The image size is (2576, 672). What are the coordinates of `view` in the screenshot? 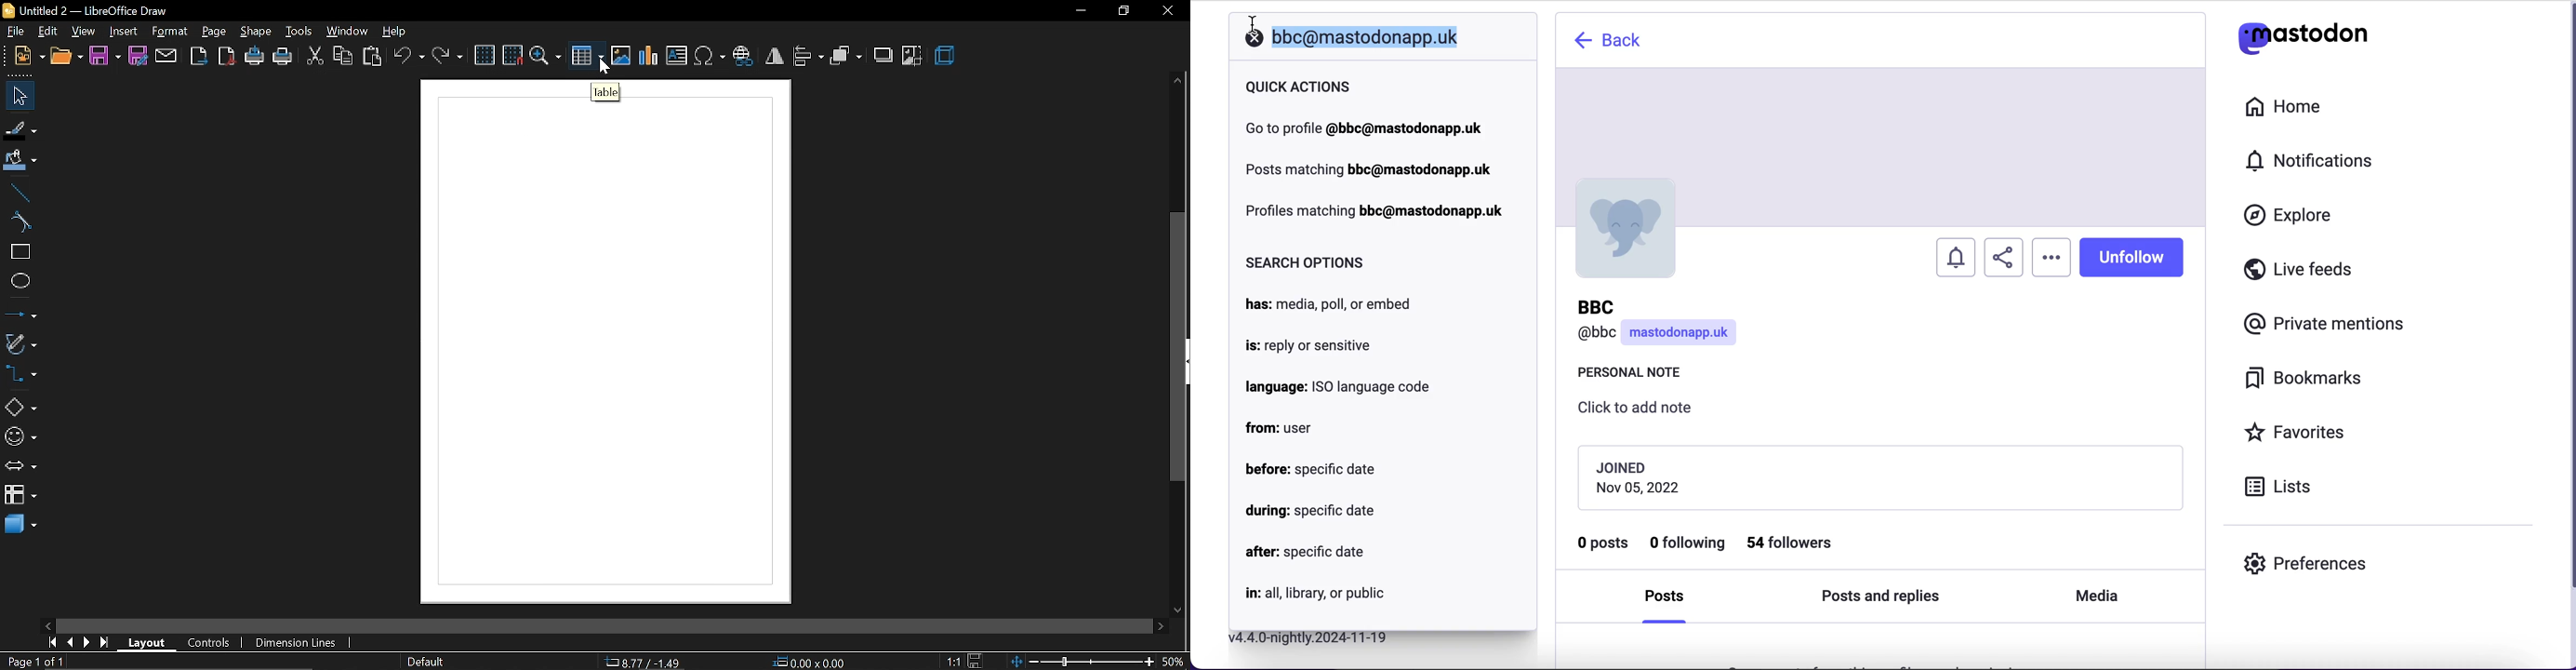 It's located at (83, 31).